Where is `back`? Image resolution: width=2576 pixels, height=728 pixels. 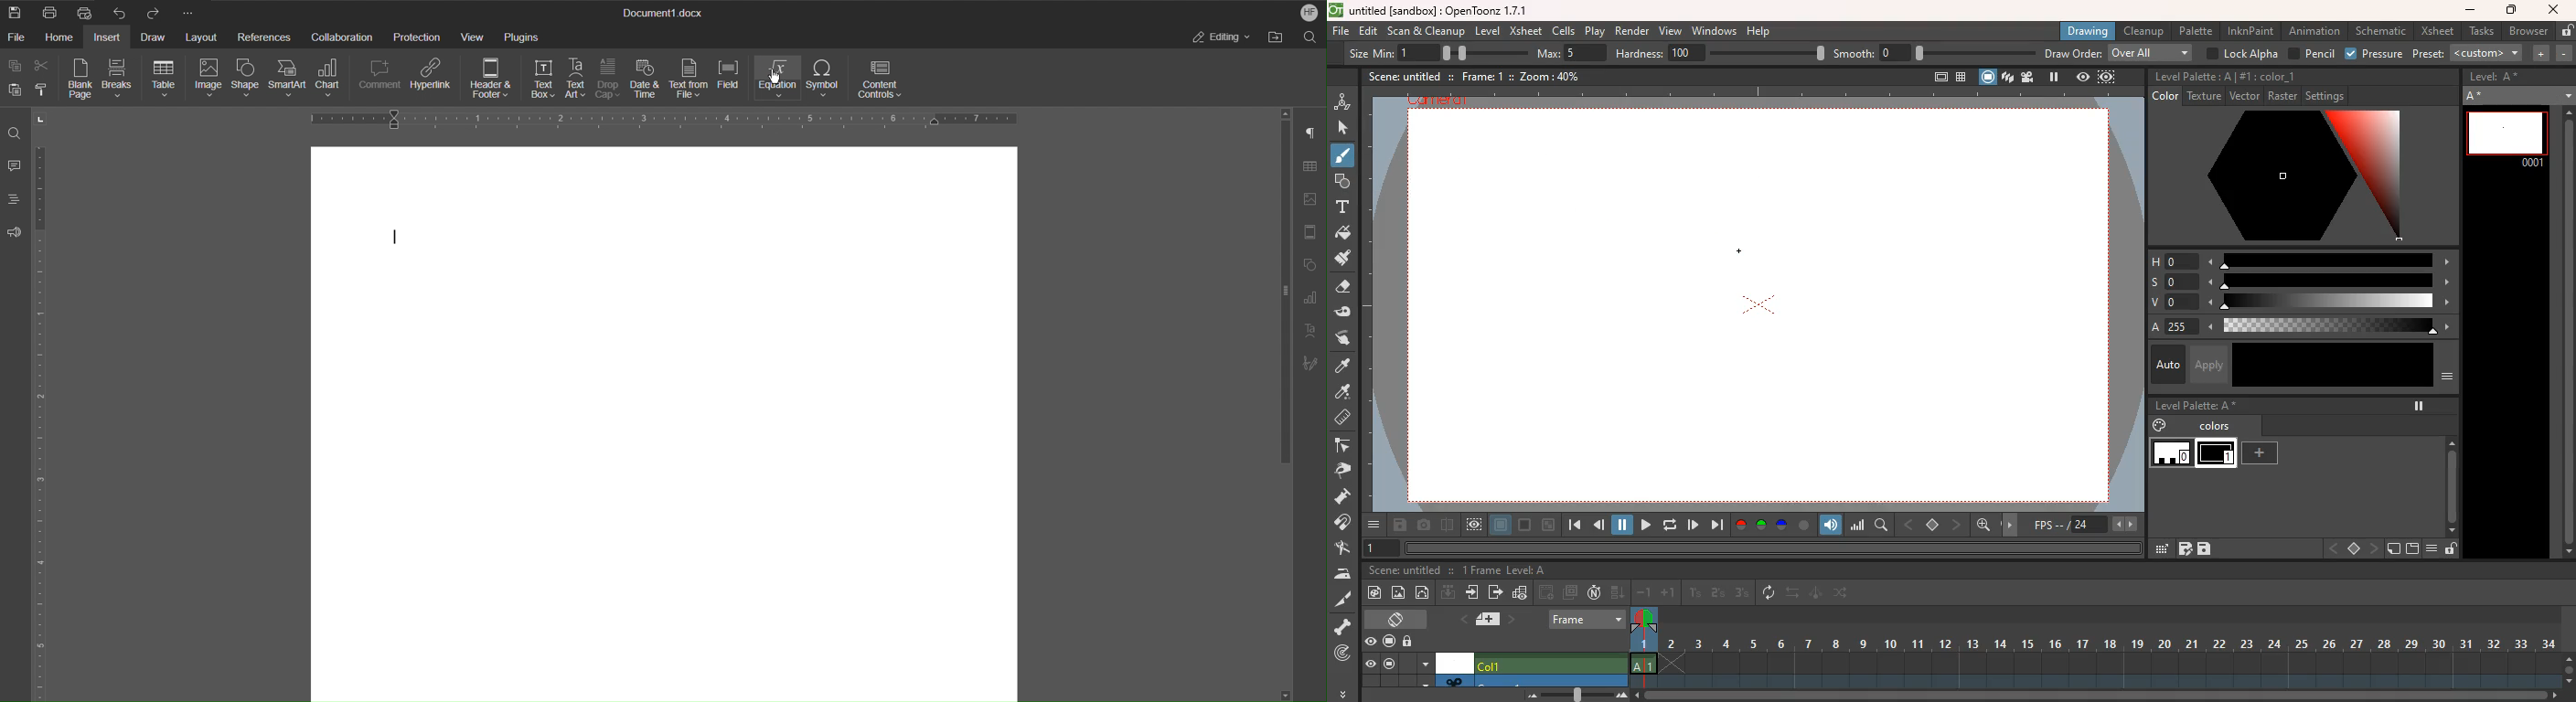
back is located at coordinates (2332, 548).